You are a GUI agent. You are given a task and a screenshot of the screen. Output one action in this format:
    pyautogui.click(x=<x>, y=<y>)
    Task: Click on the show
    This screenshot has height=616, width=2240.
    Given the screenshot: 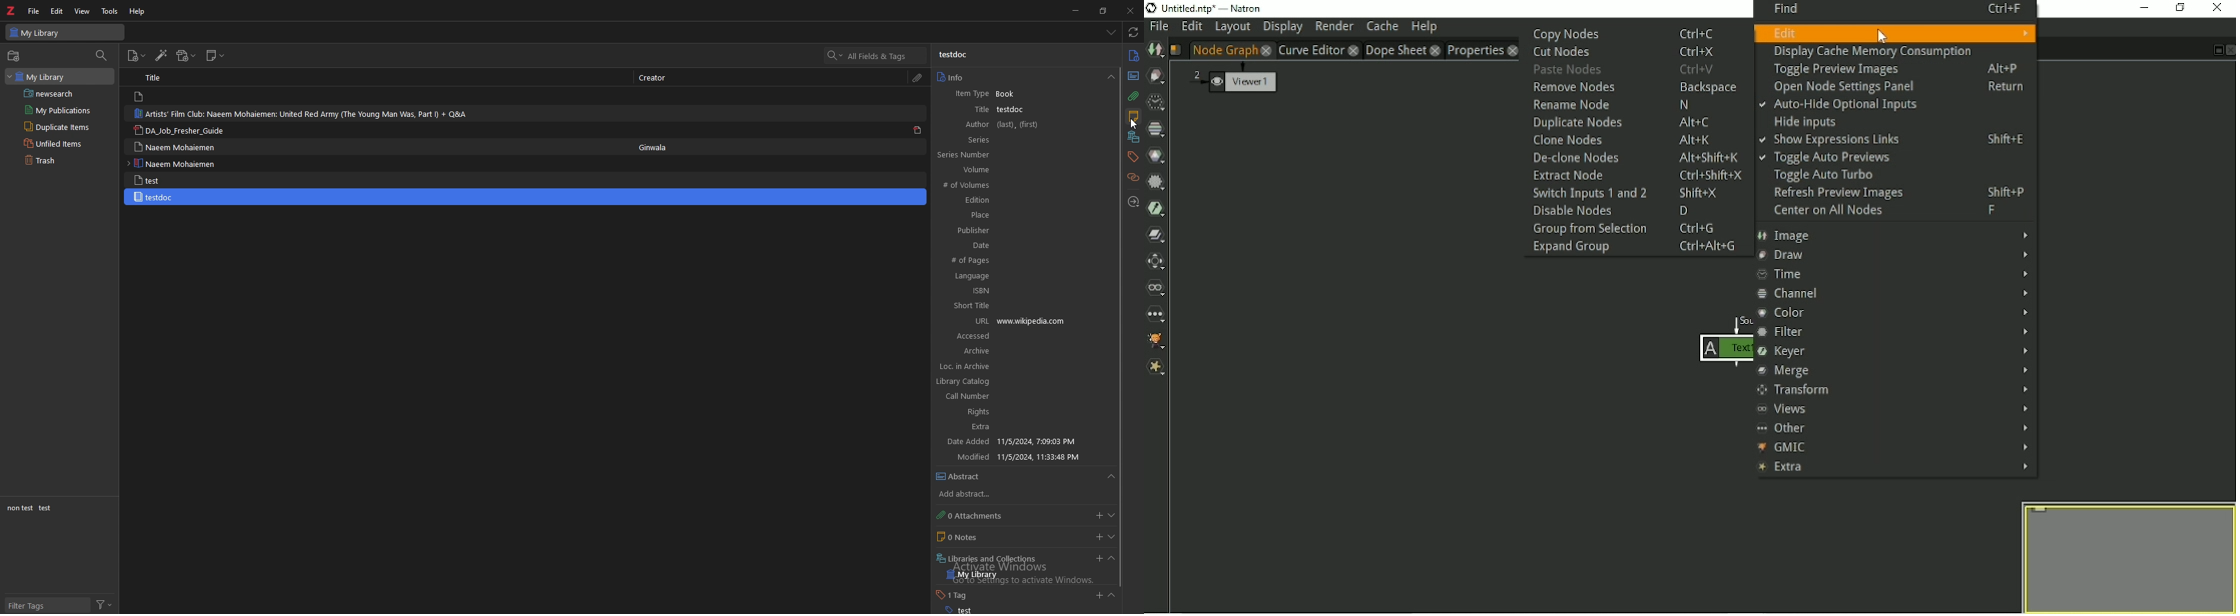 What is the action you would take?
    pyautogui.click(x=1112, y=514)
    